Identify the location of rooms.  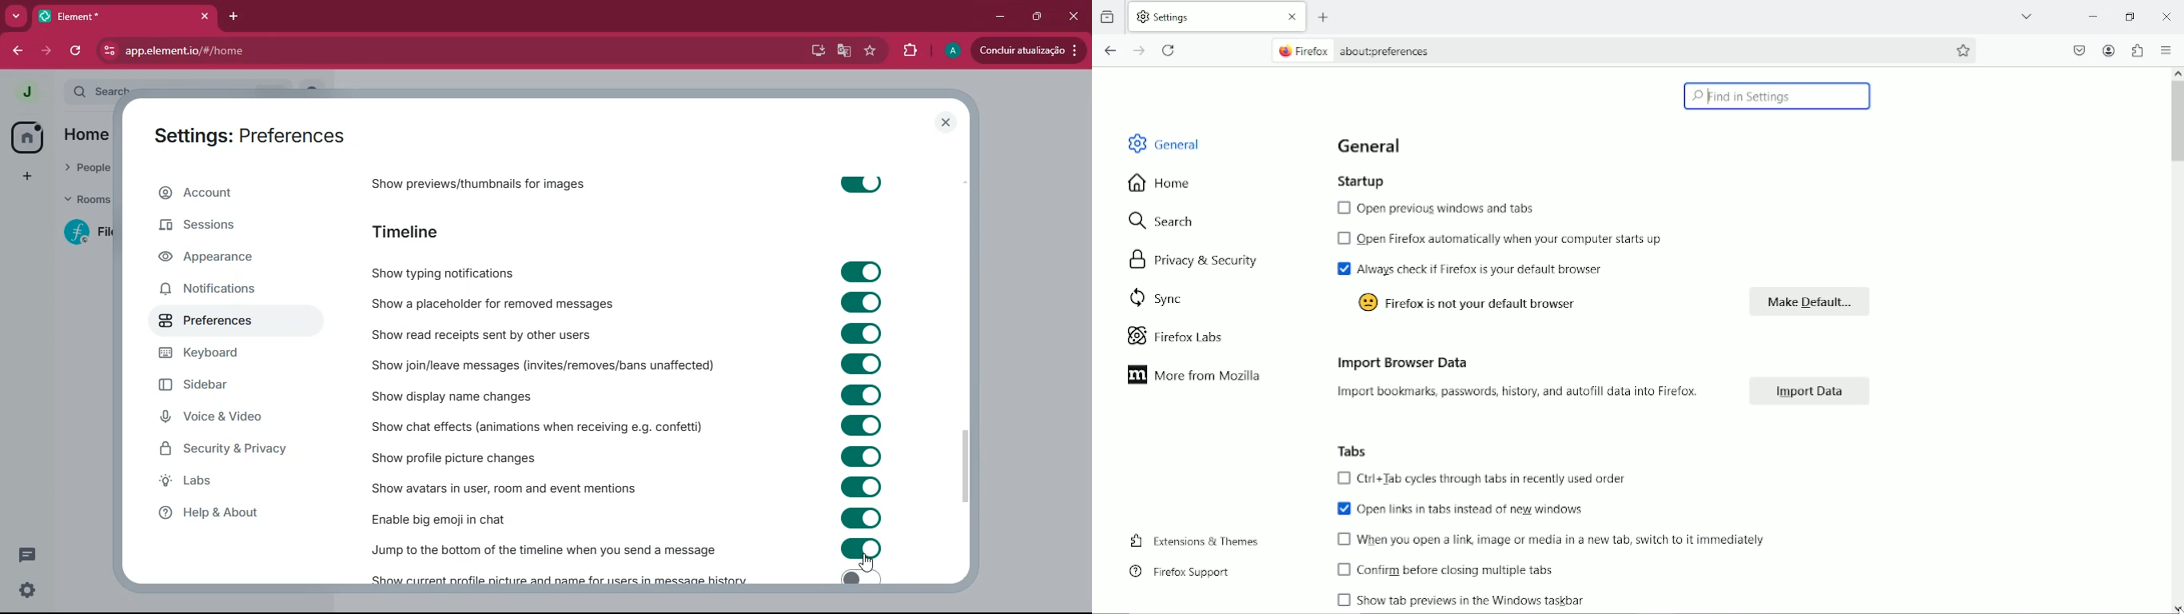
(86, 201).